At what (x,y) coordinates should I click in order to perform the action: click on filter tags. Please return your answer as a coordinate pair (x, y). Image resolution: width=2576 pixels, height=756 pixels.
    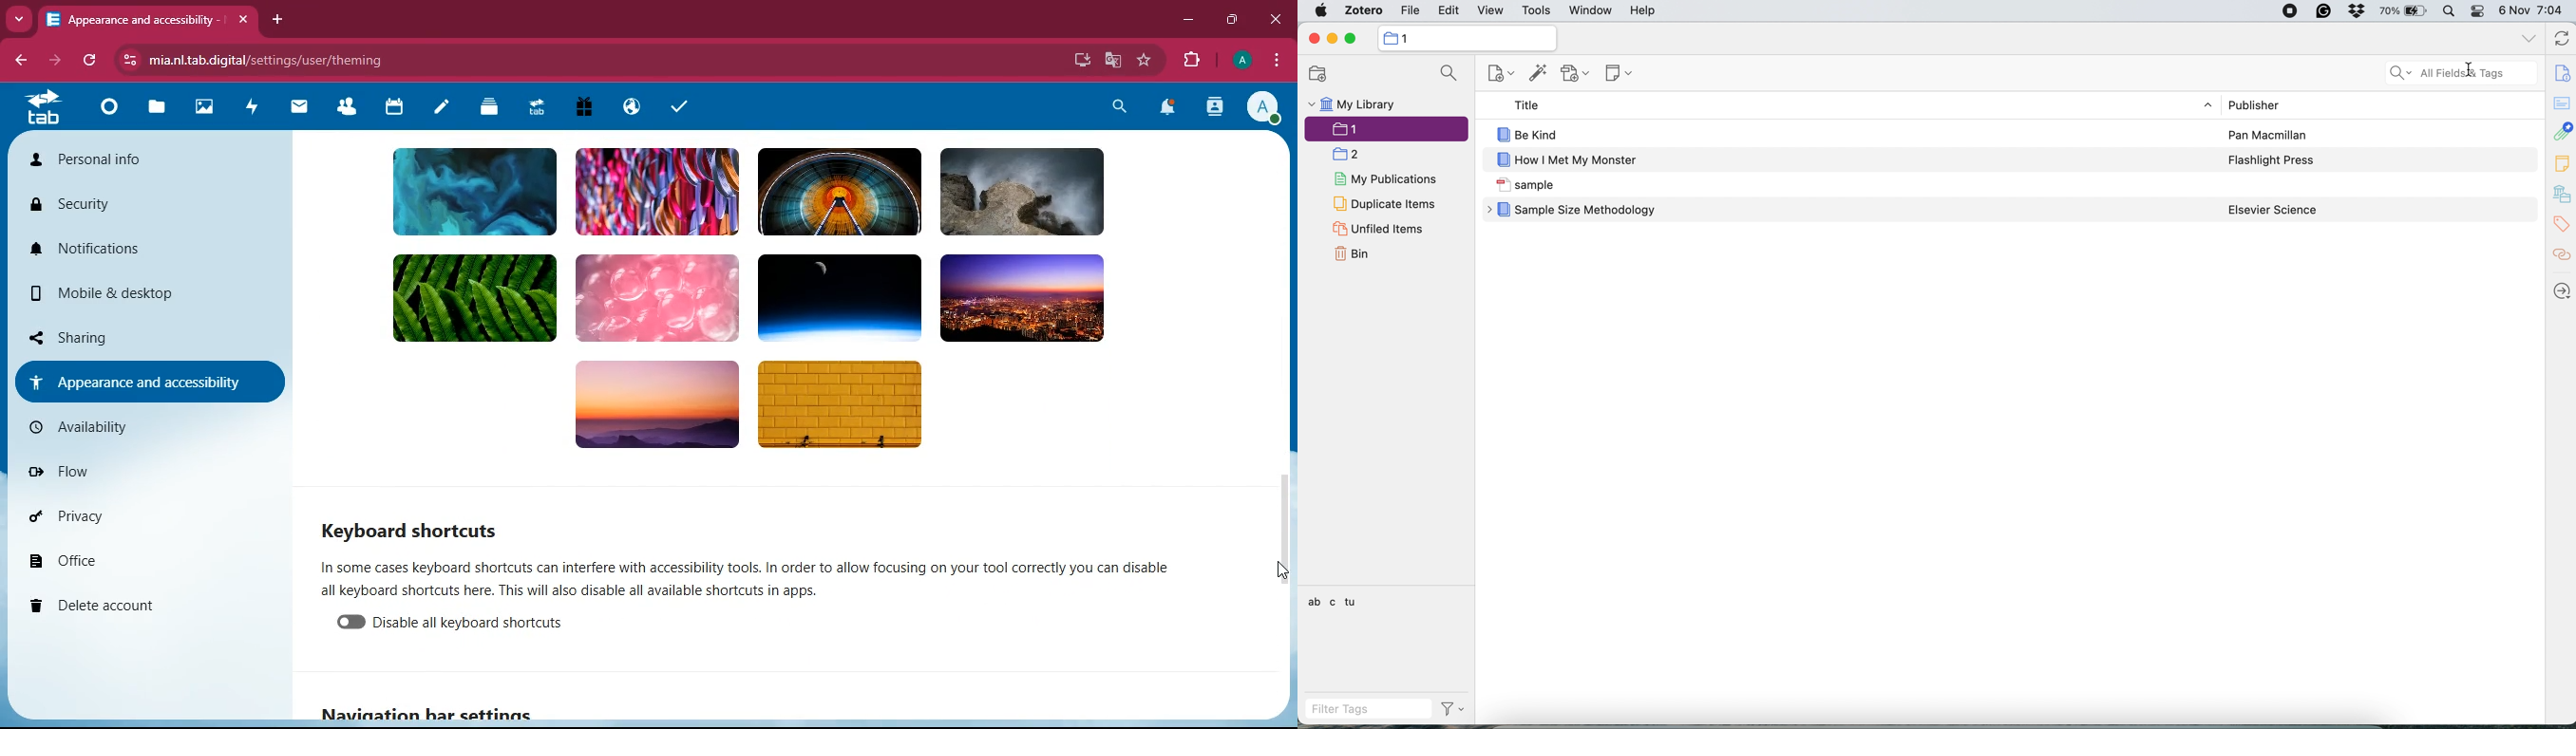
    Looking at the image, I should click on (1368, 708).